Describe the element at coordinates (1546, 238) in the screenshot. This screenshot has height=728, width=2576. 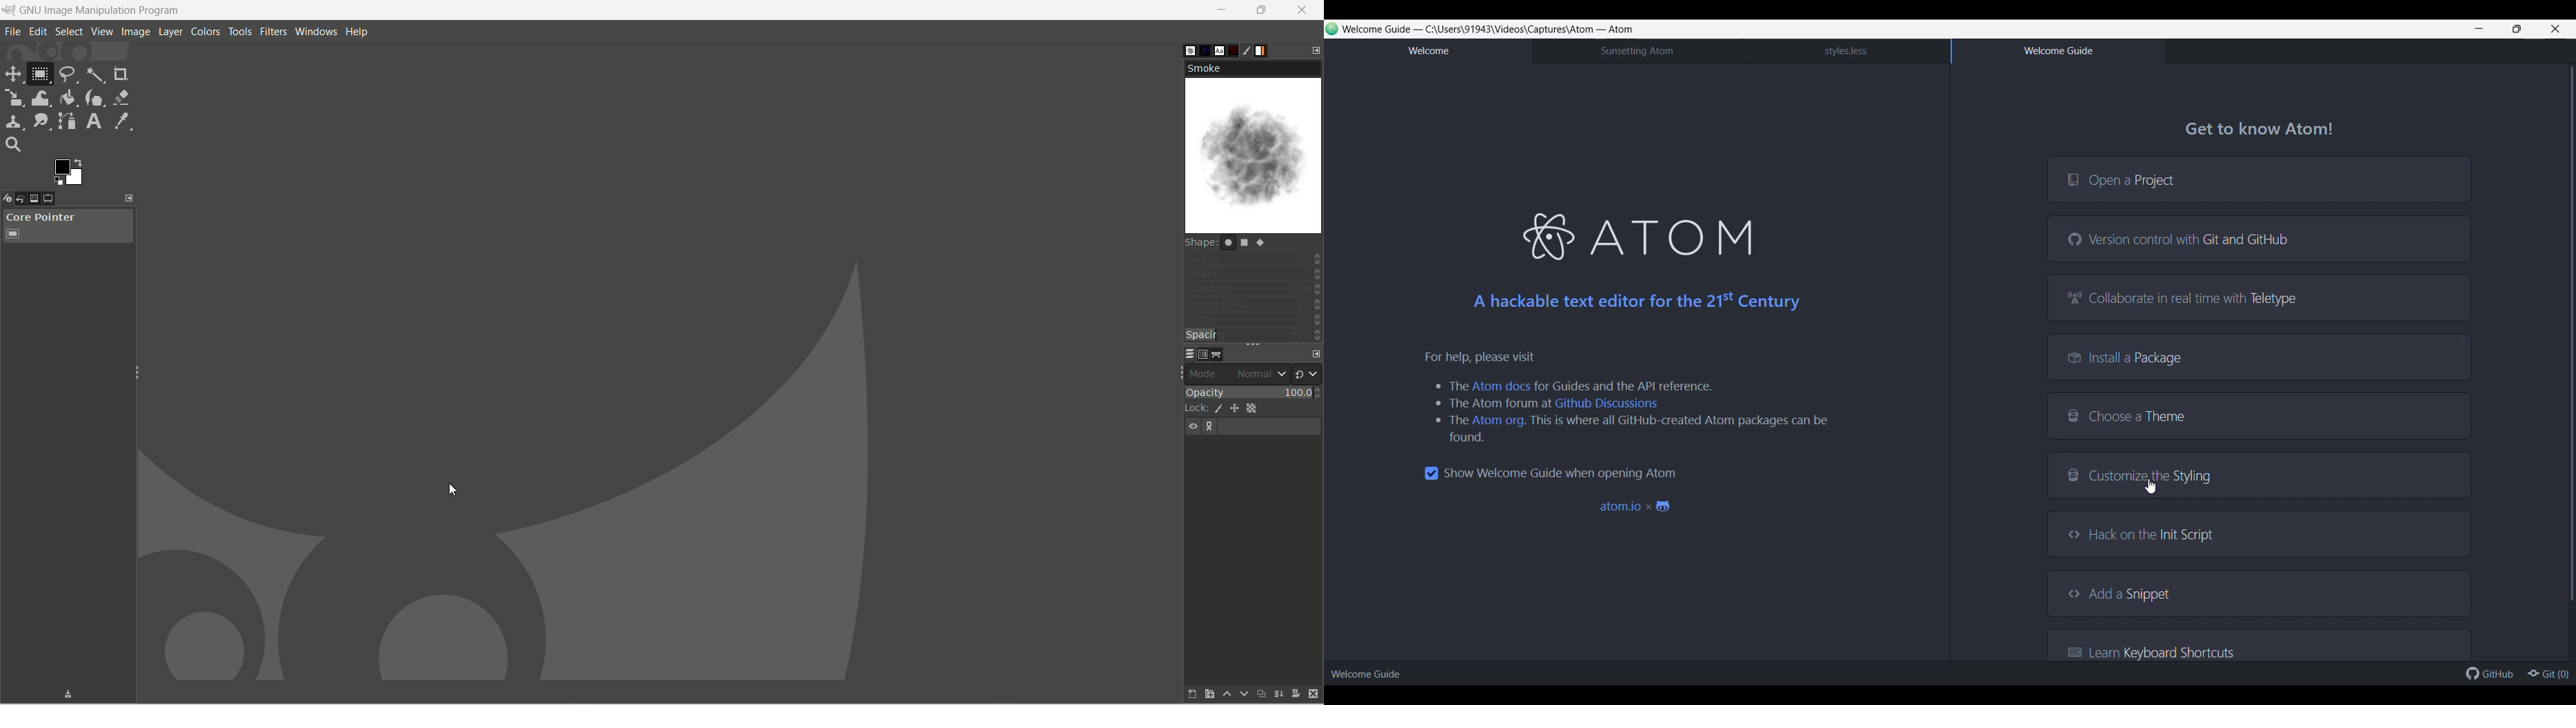
I see `atom logo` at that location.